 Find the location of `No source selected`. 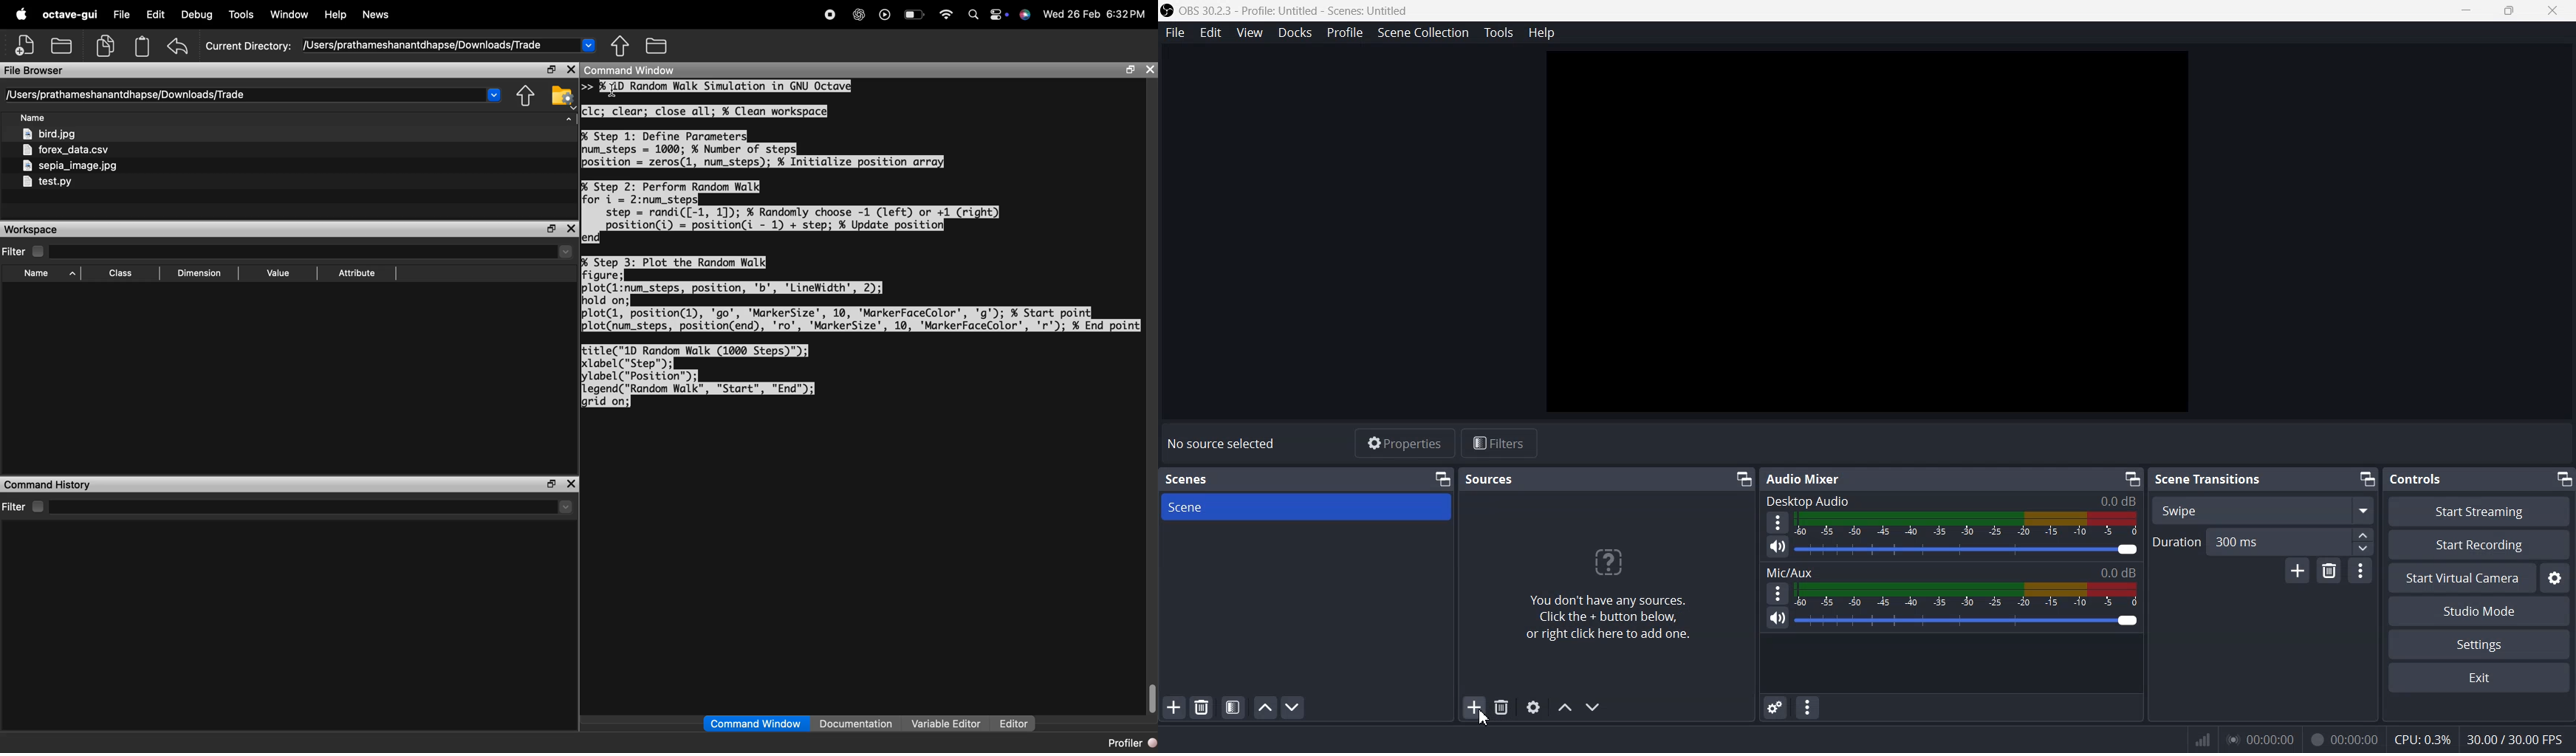

No source selected is located at coordinates (1225, 443).